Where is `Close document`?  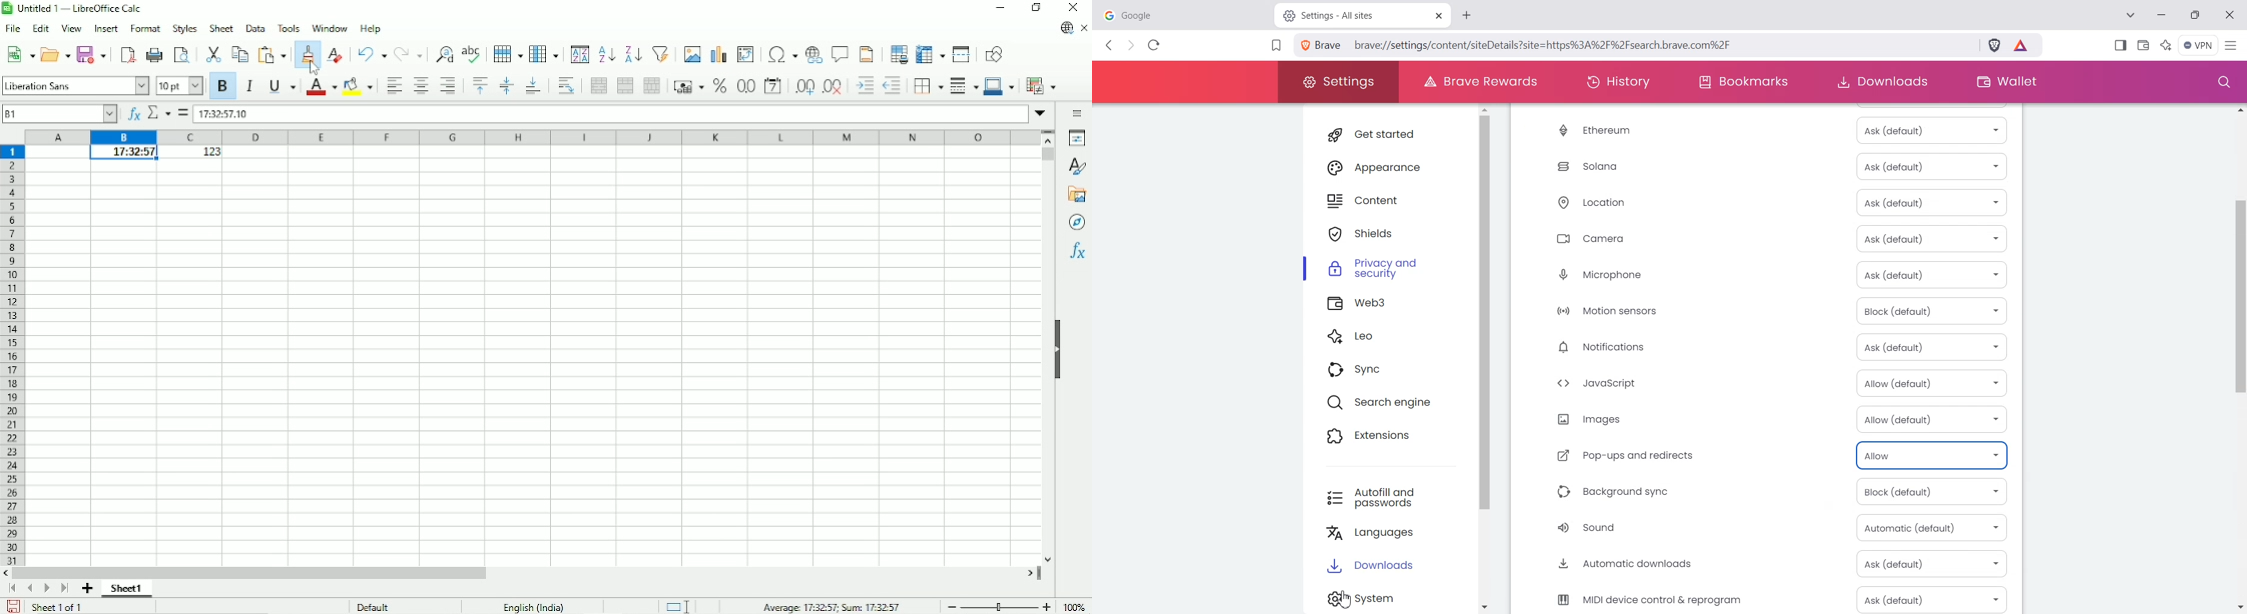 Close document is located at coordinates (1084, 28).